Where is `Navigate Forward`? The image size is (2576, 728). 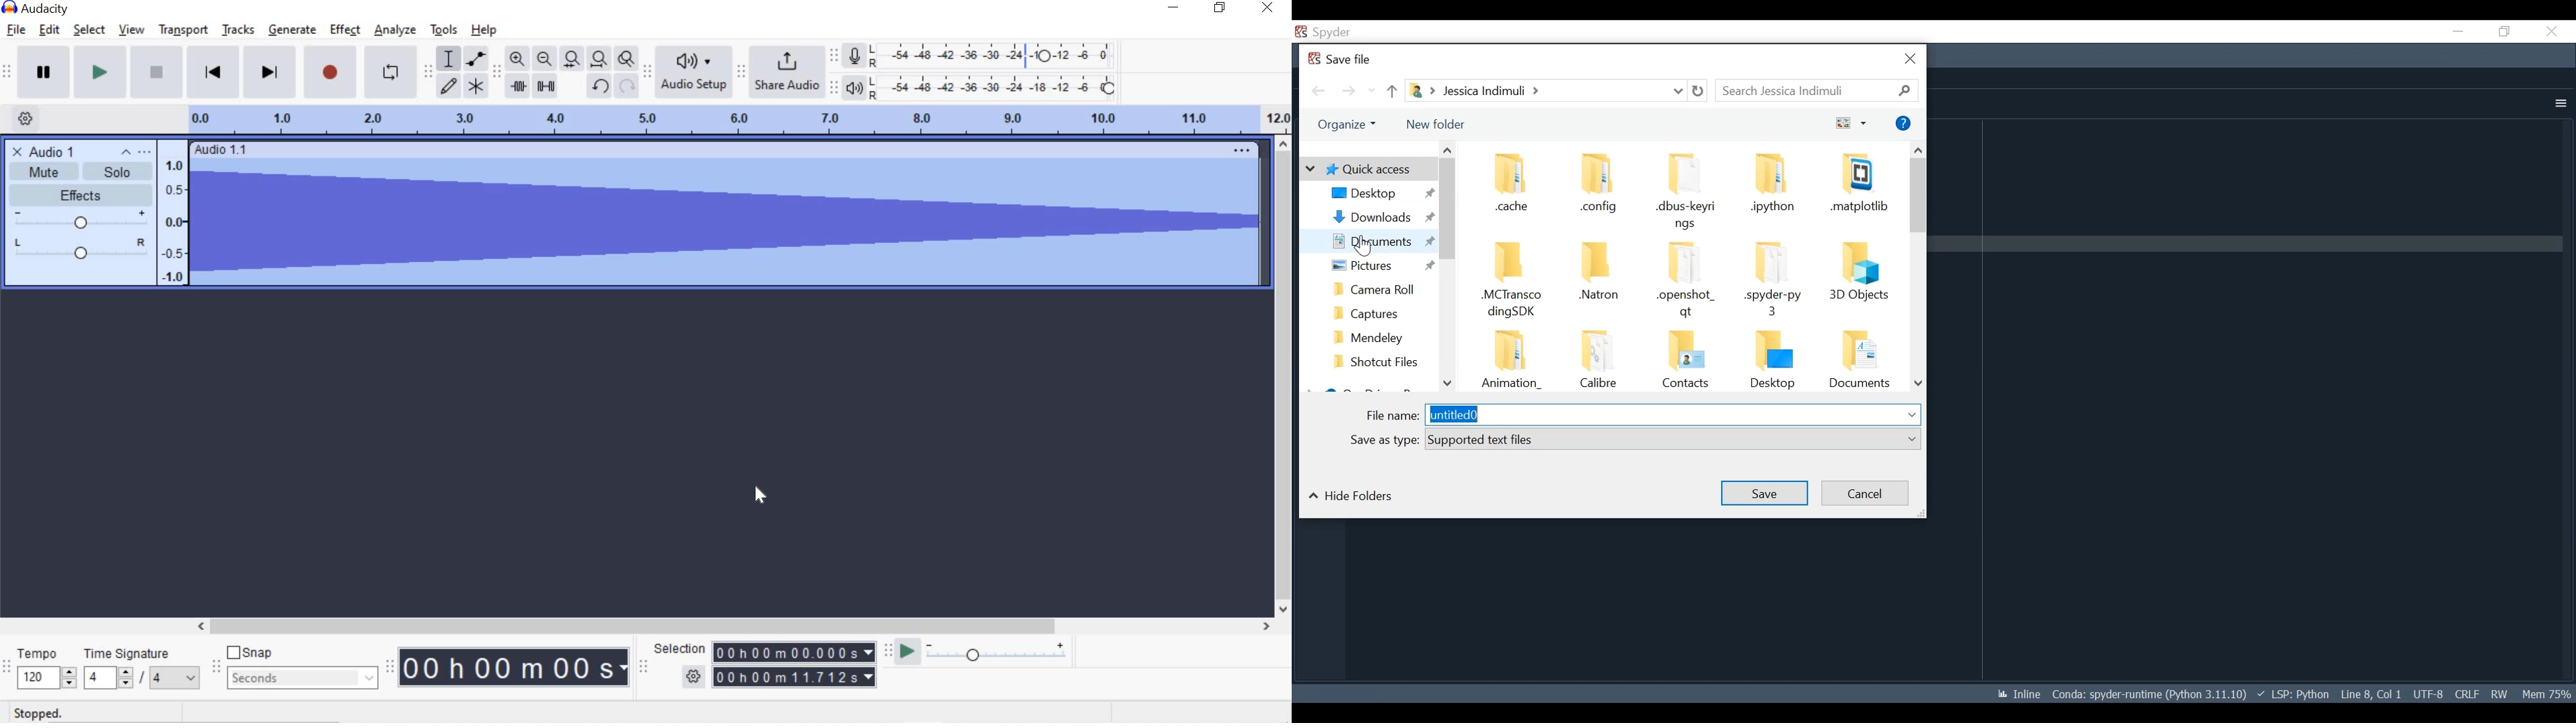
Navigate Forward is located at coordinates (1349, 92).